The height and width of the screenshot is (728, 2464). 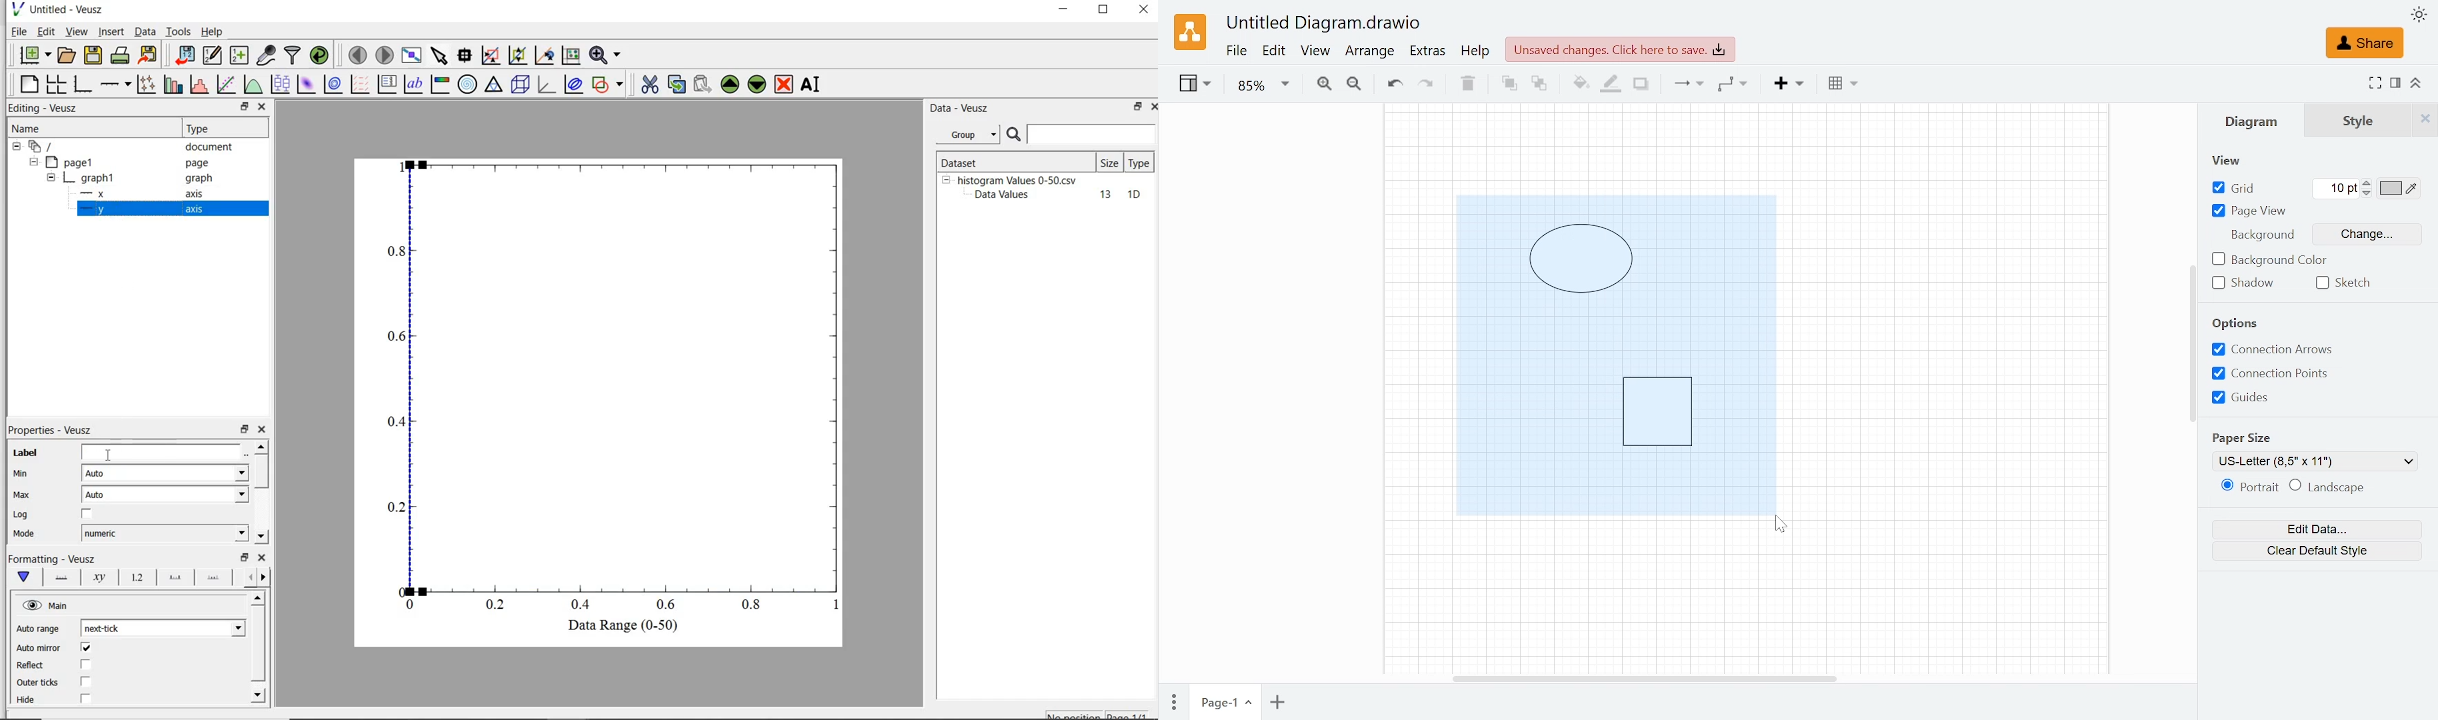 I want to click on | Outer ticks, so click(x=39, y=682).